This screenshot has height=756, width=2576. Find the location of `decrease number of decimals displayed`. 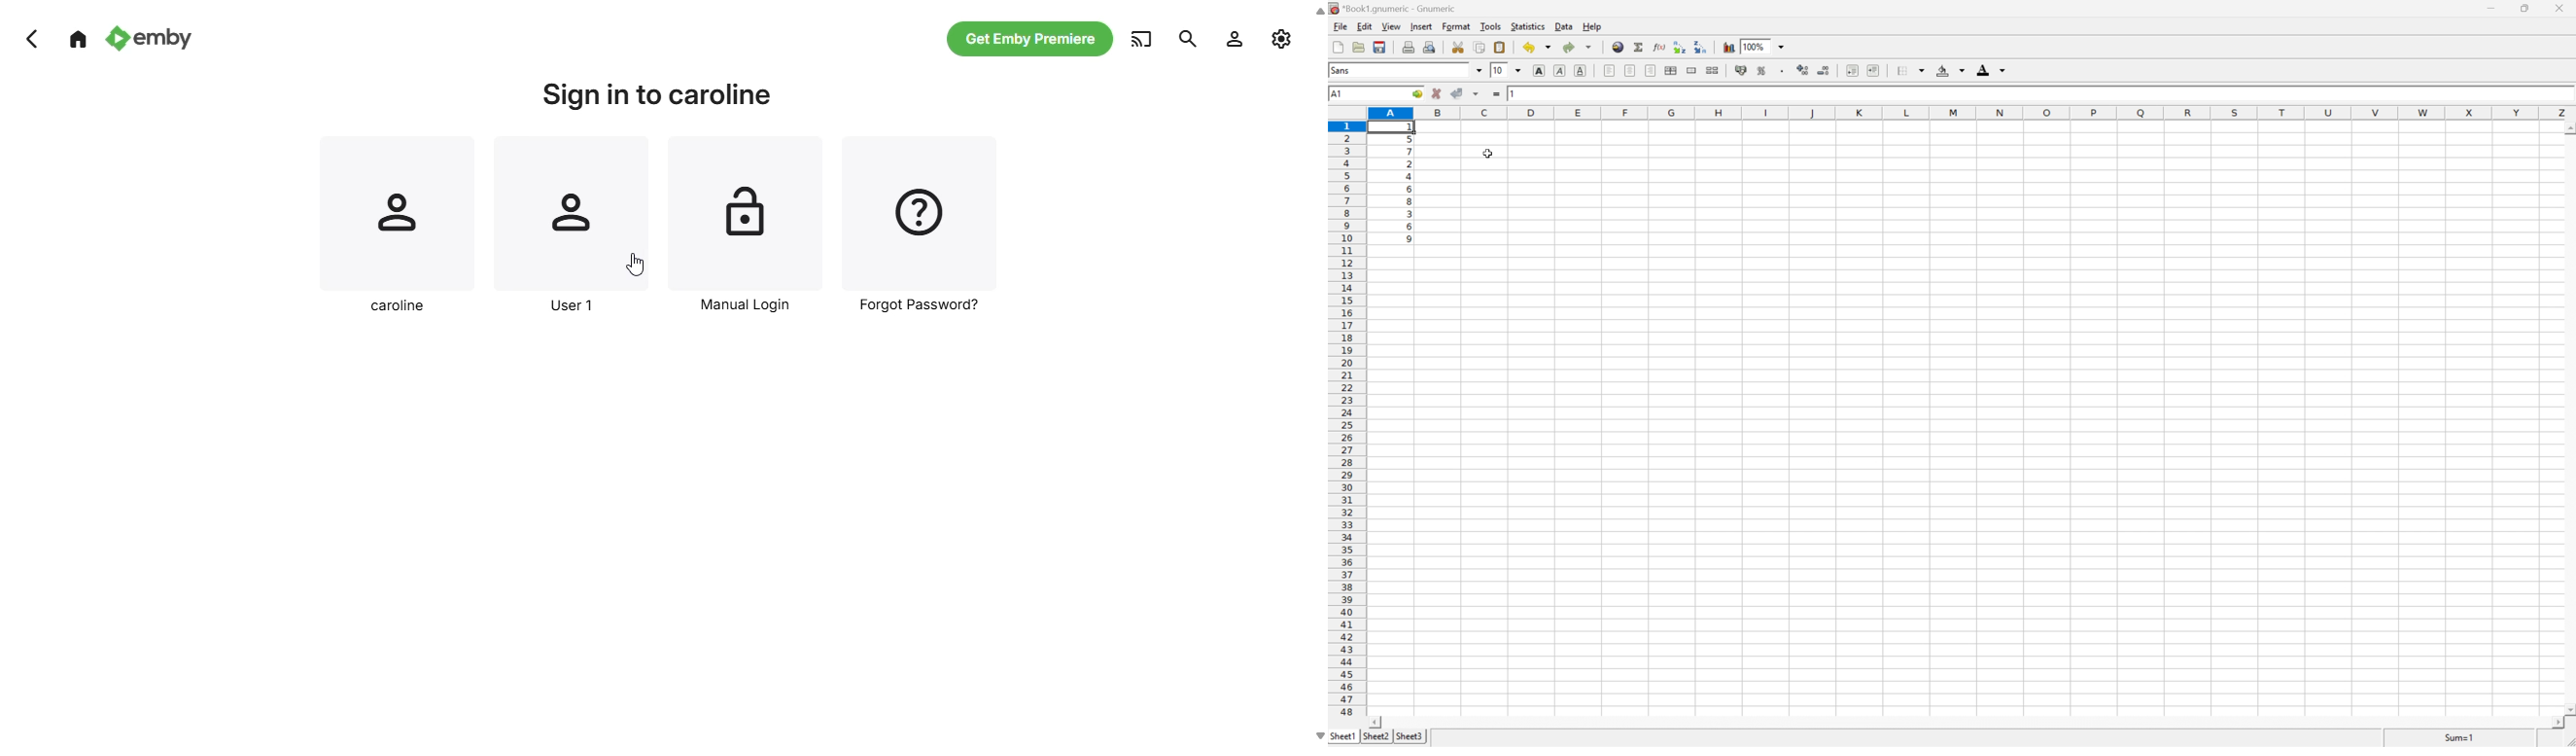

decrease number of decimals displayed is located at coordinates (1826, 70).